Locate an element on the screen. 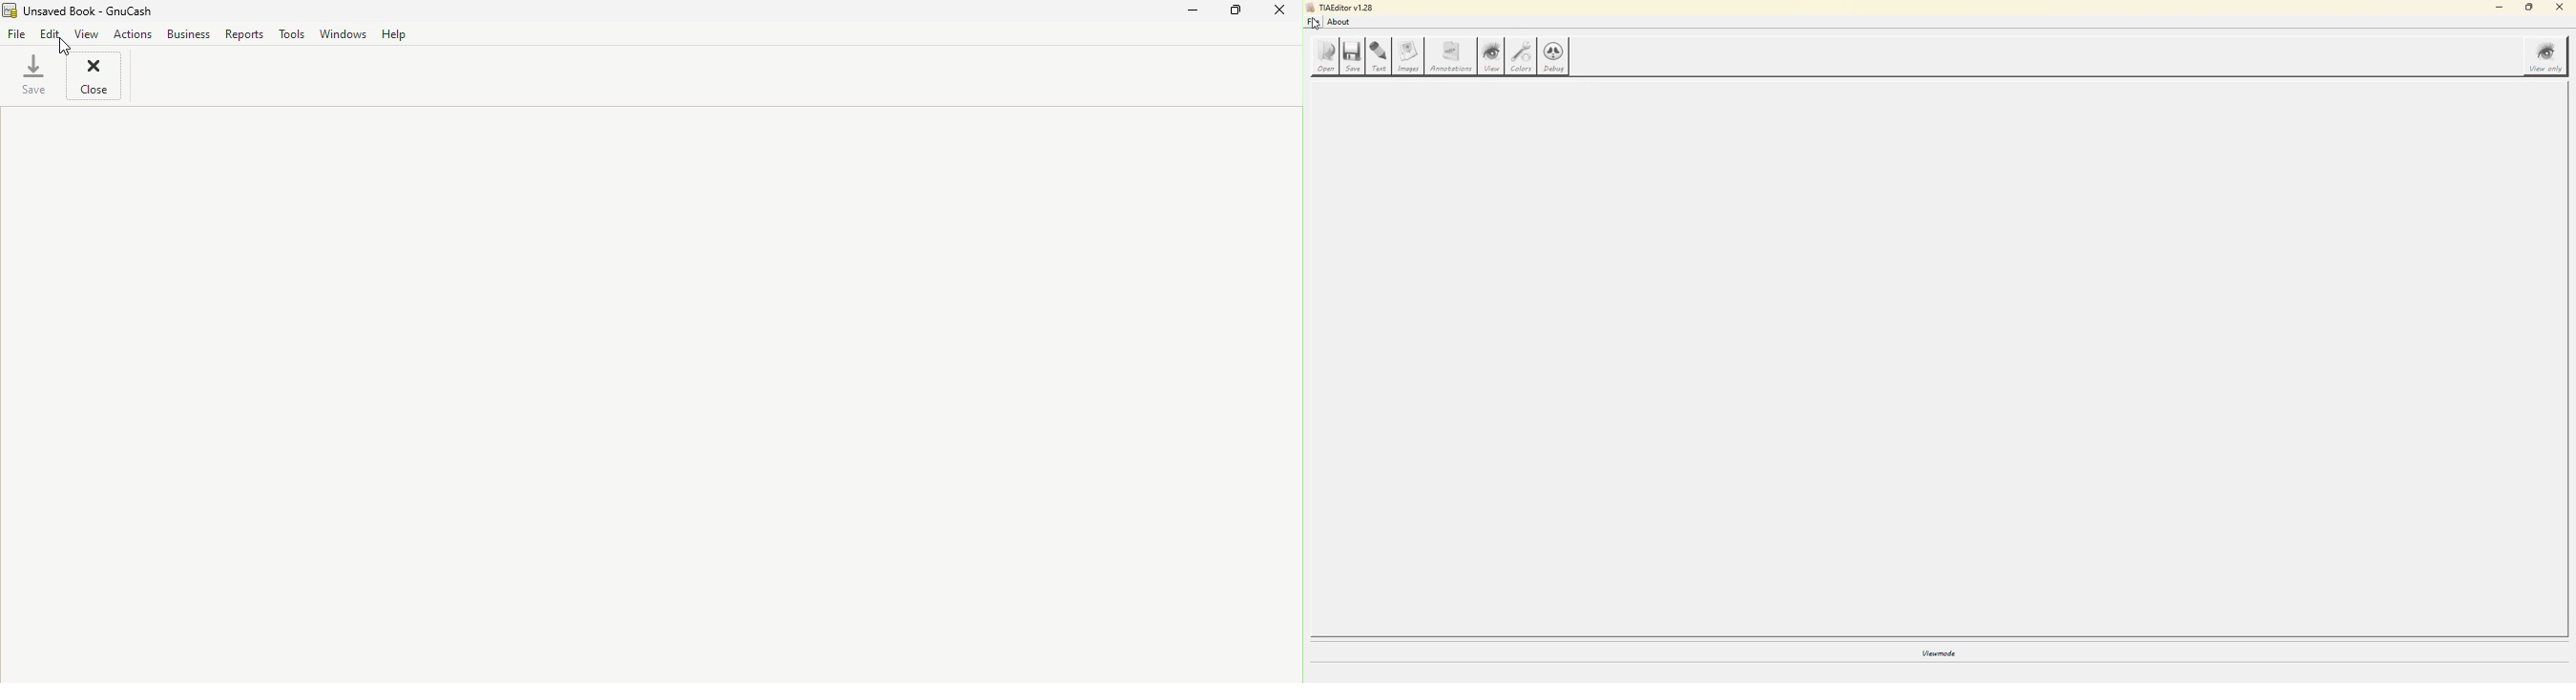 This screenshot has height=700, width=2576. Tools is located at coordinates (291, 34).